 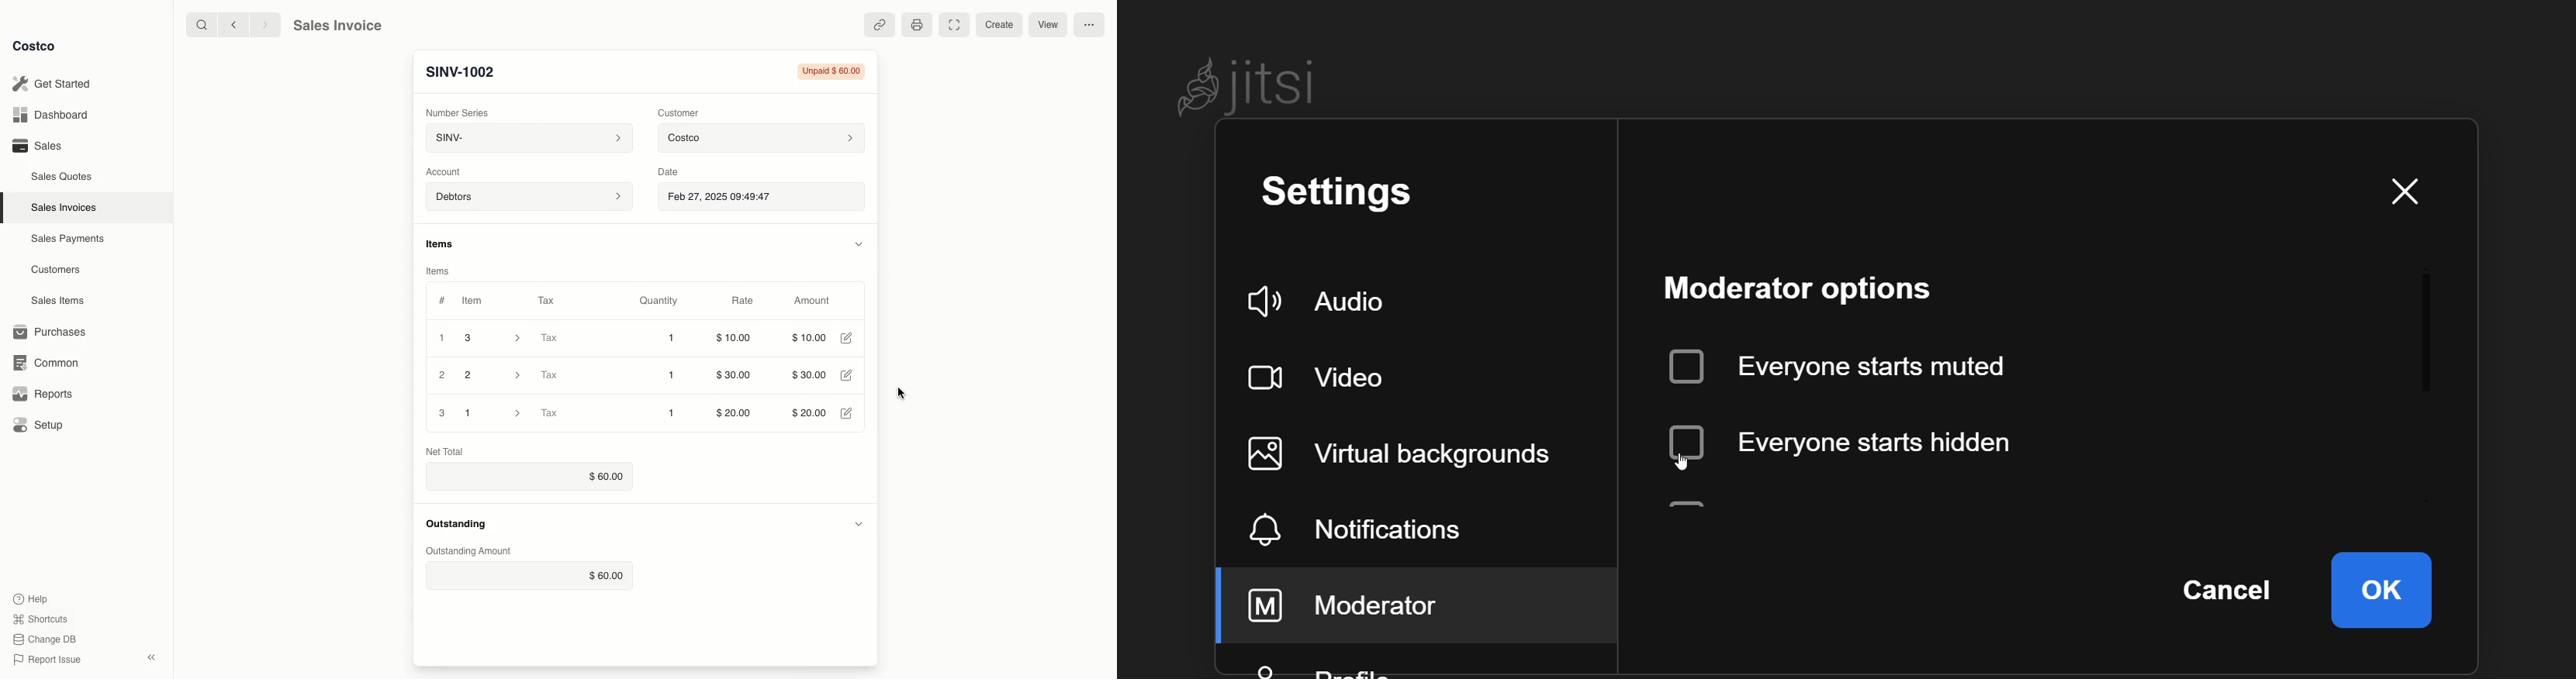 I want to click on ‘Sales Payments, so click(x=67, y=237).